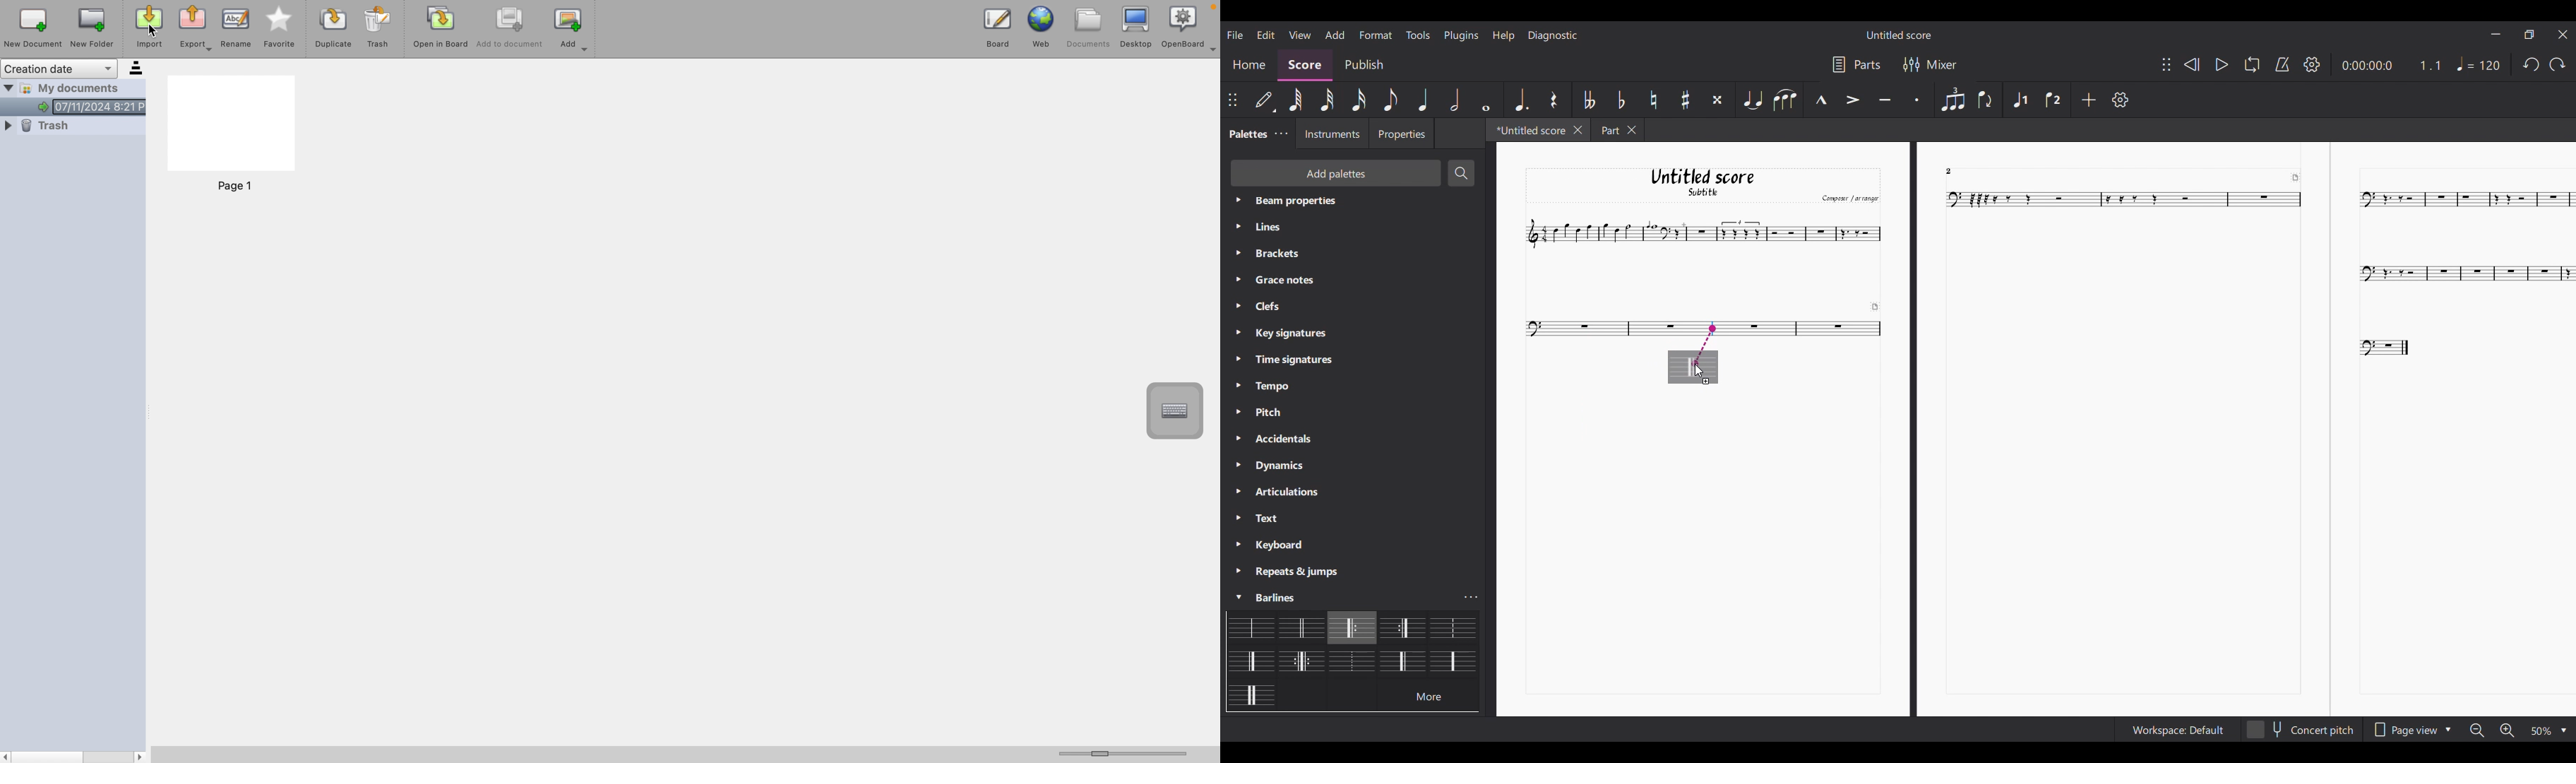  I want to click on Toggle flat, so click(1621, 100).